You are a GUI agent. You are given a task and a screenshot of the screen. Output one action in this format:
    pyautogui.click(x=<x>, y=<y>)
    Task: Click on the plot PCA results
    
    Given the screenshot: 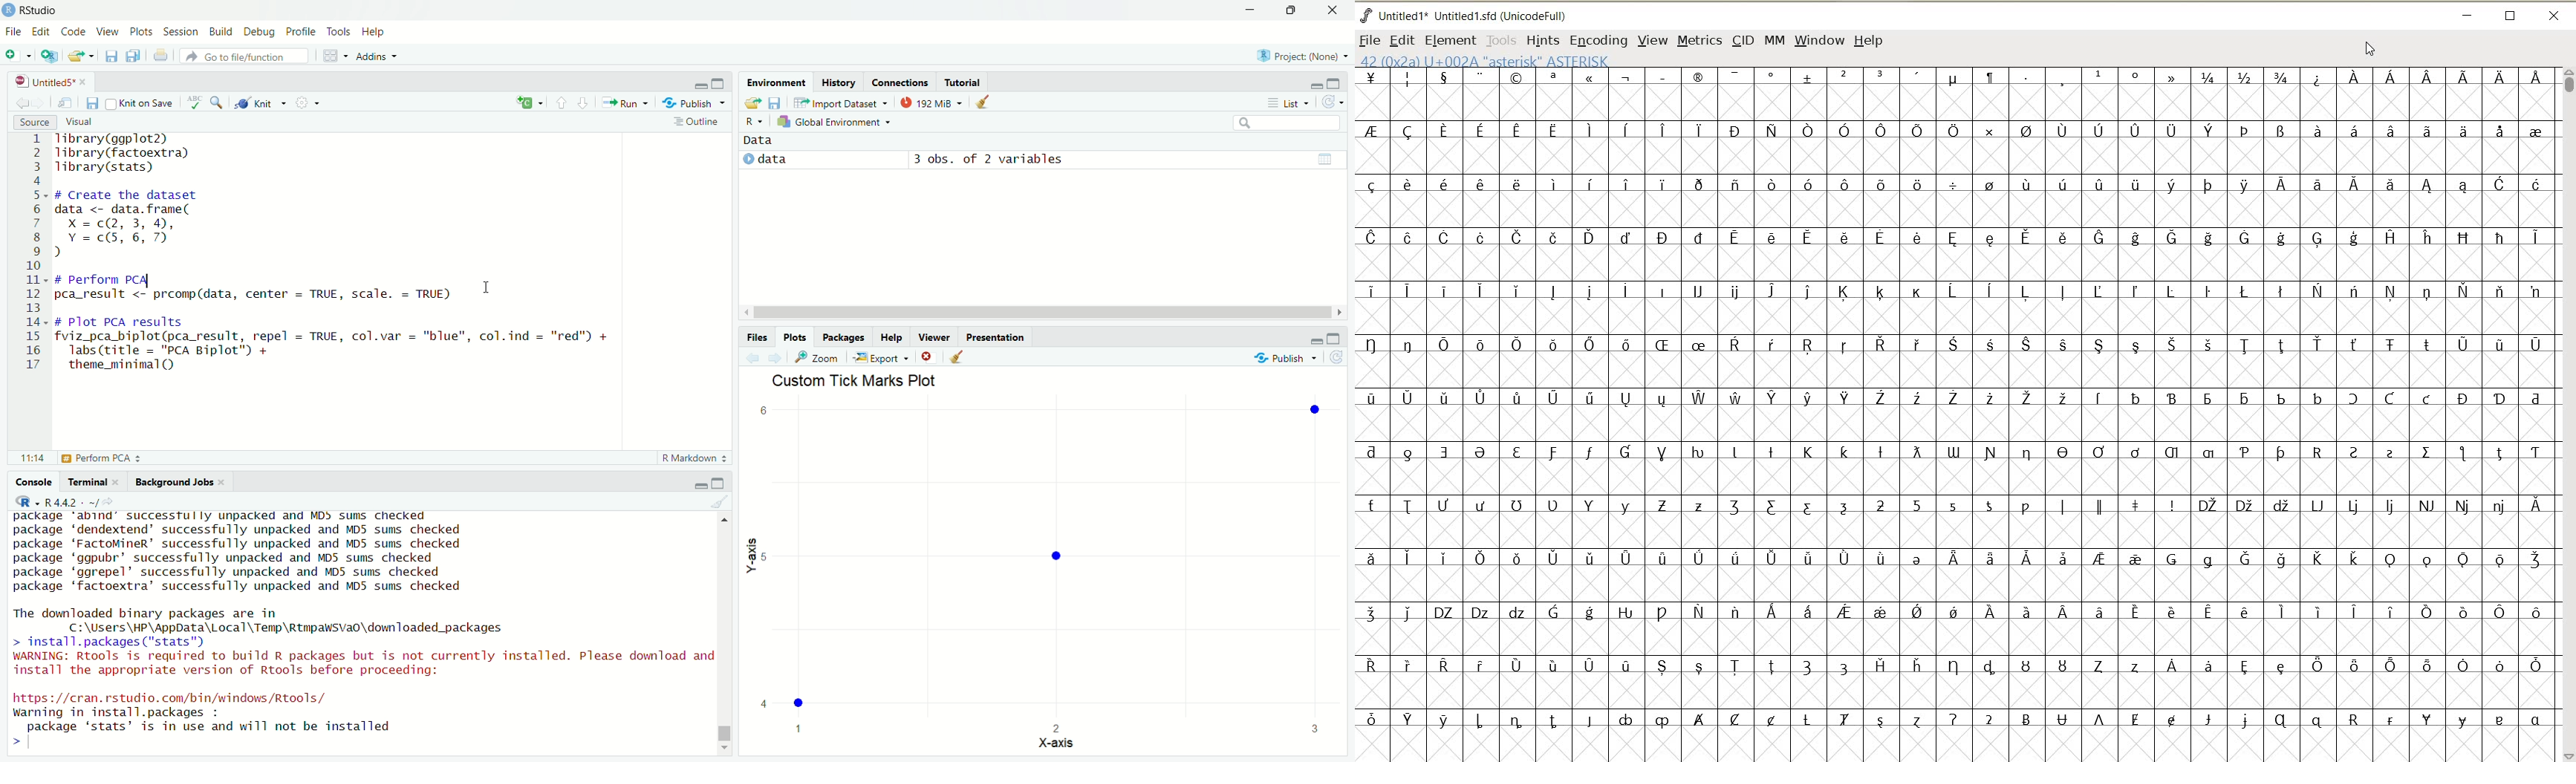 What is the action you would take?
    pyautogui.click(x=83, y=458)
    